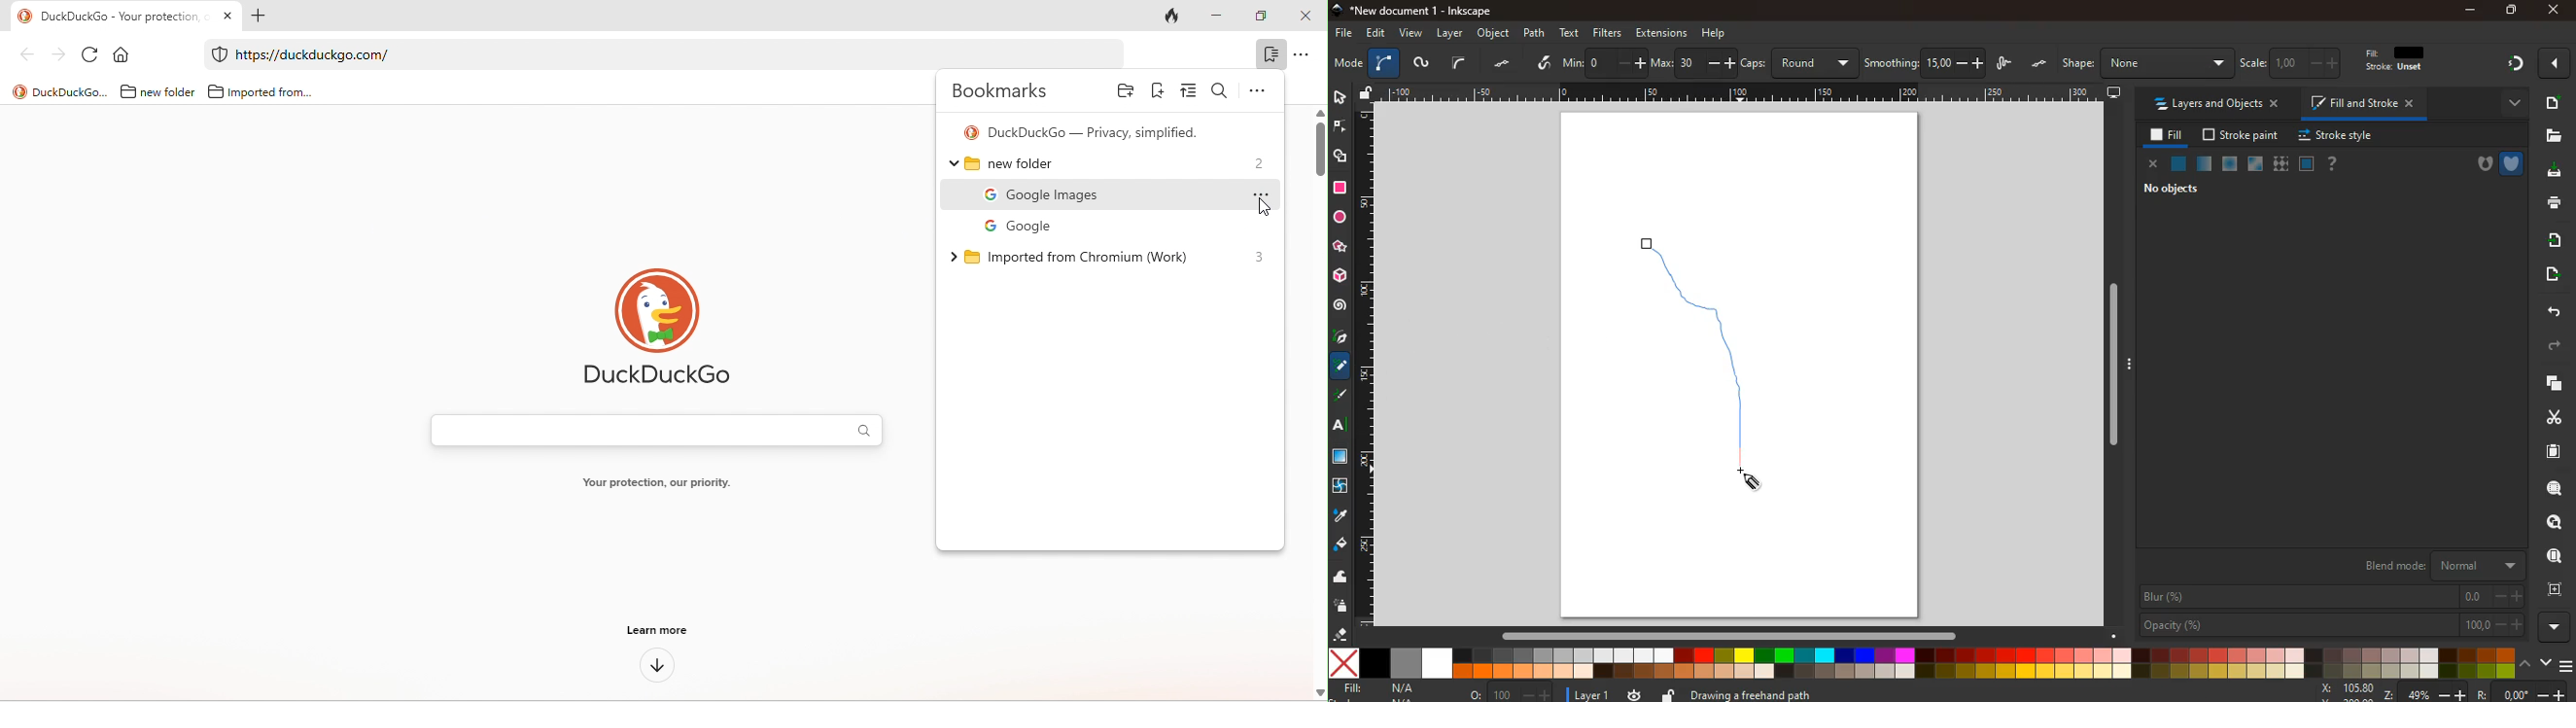  Describe the element at coordinates (2339, 136) in the screenshot. I see `stroke style` at that location.